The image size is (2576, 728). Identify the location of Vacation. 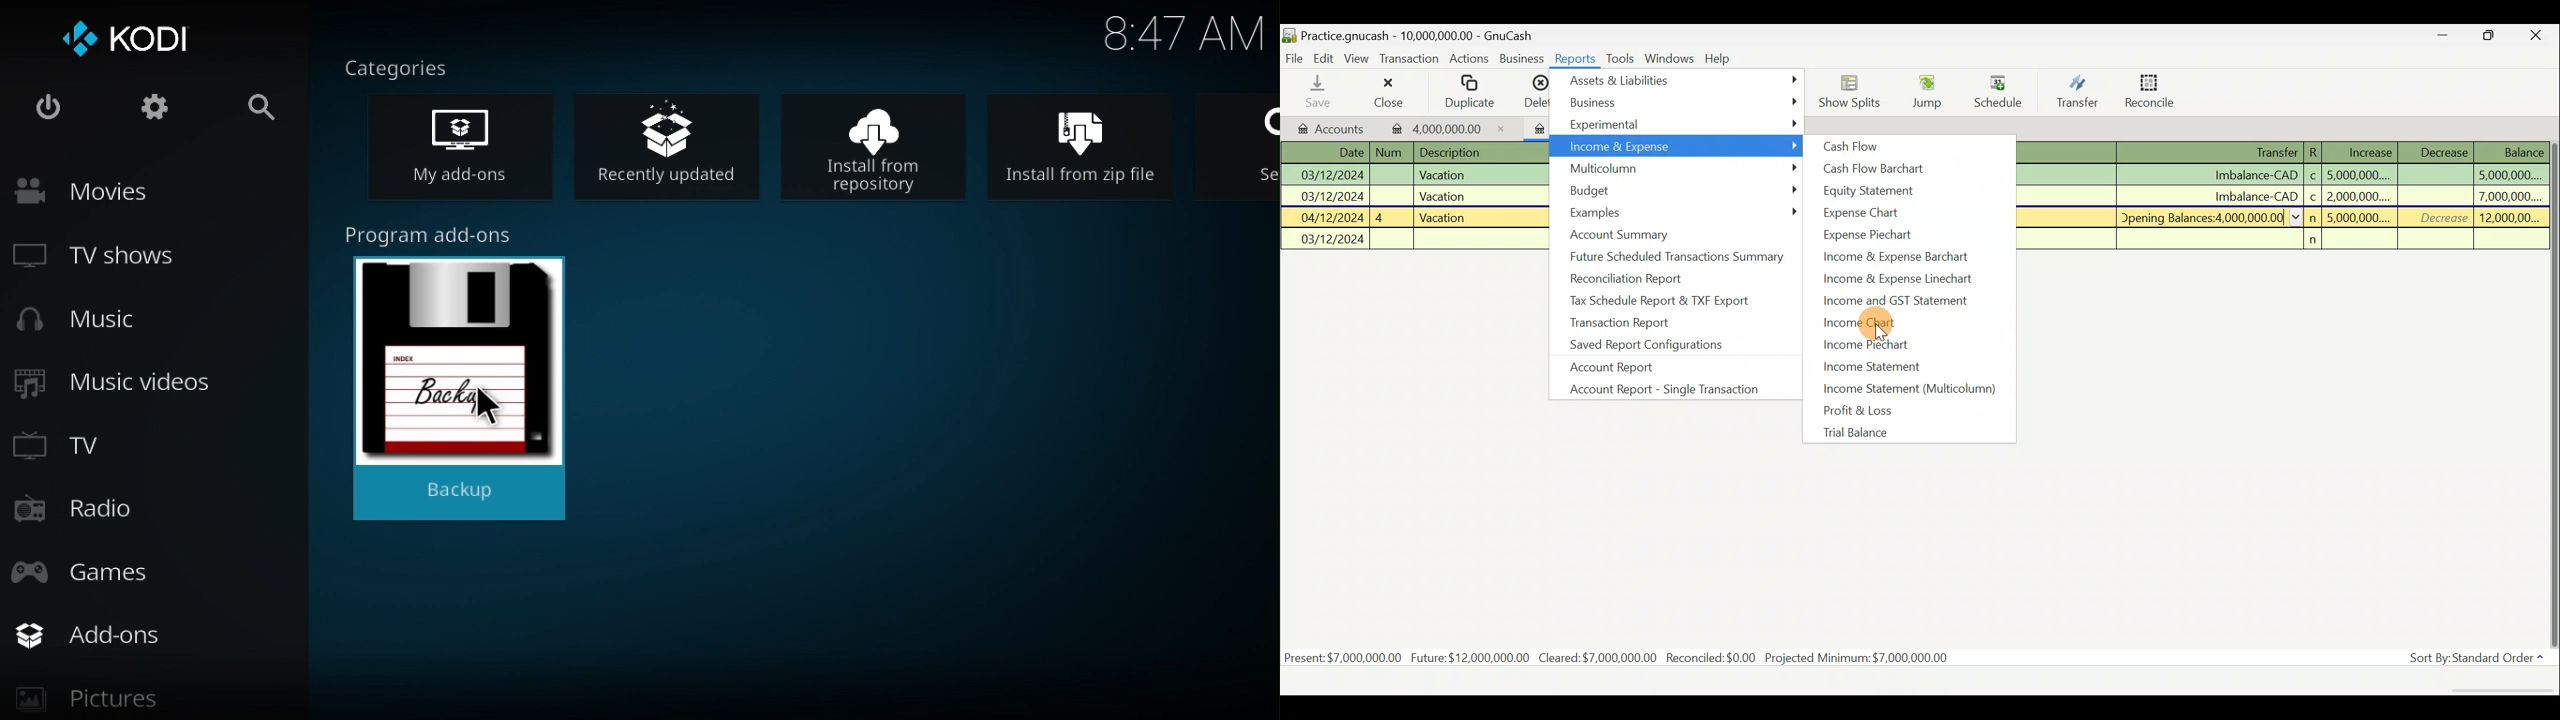
(1443, 174).